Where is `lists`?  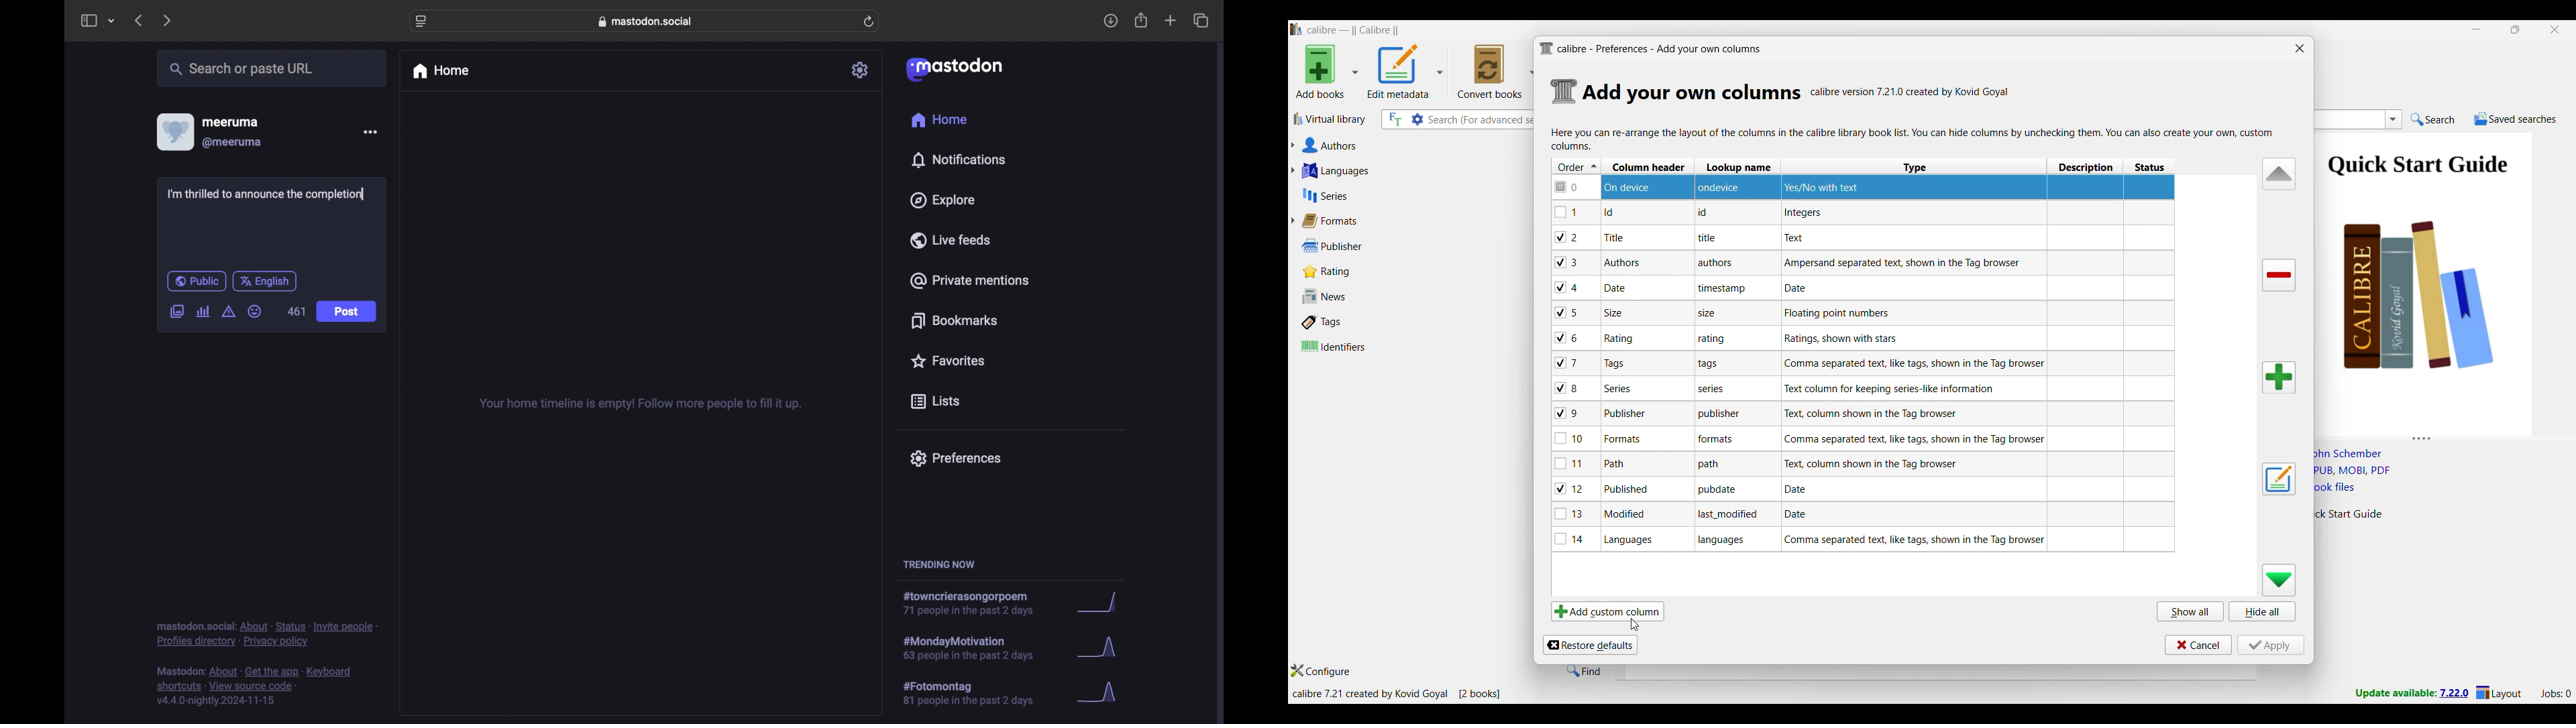 lists is located at coordinates (935, 402).